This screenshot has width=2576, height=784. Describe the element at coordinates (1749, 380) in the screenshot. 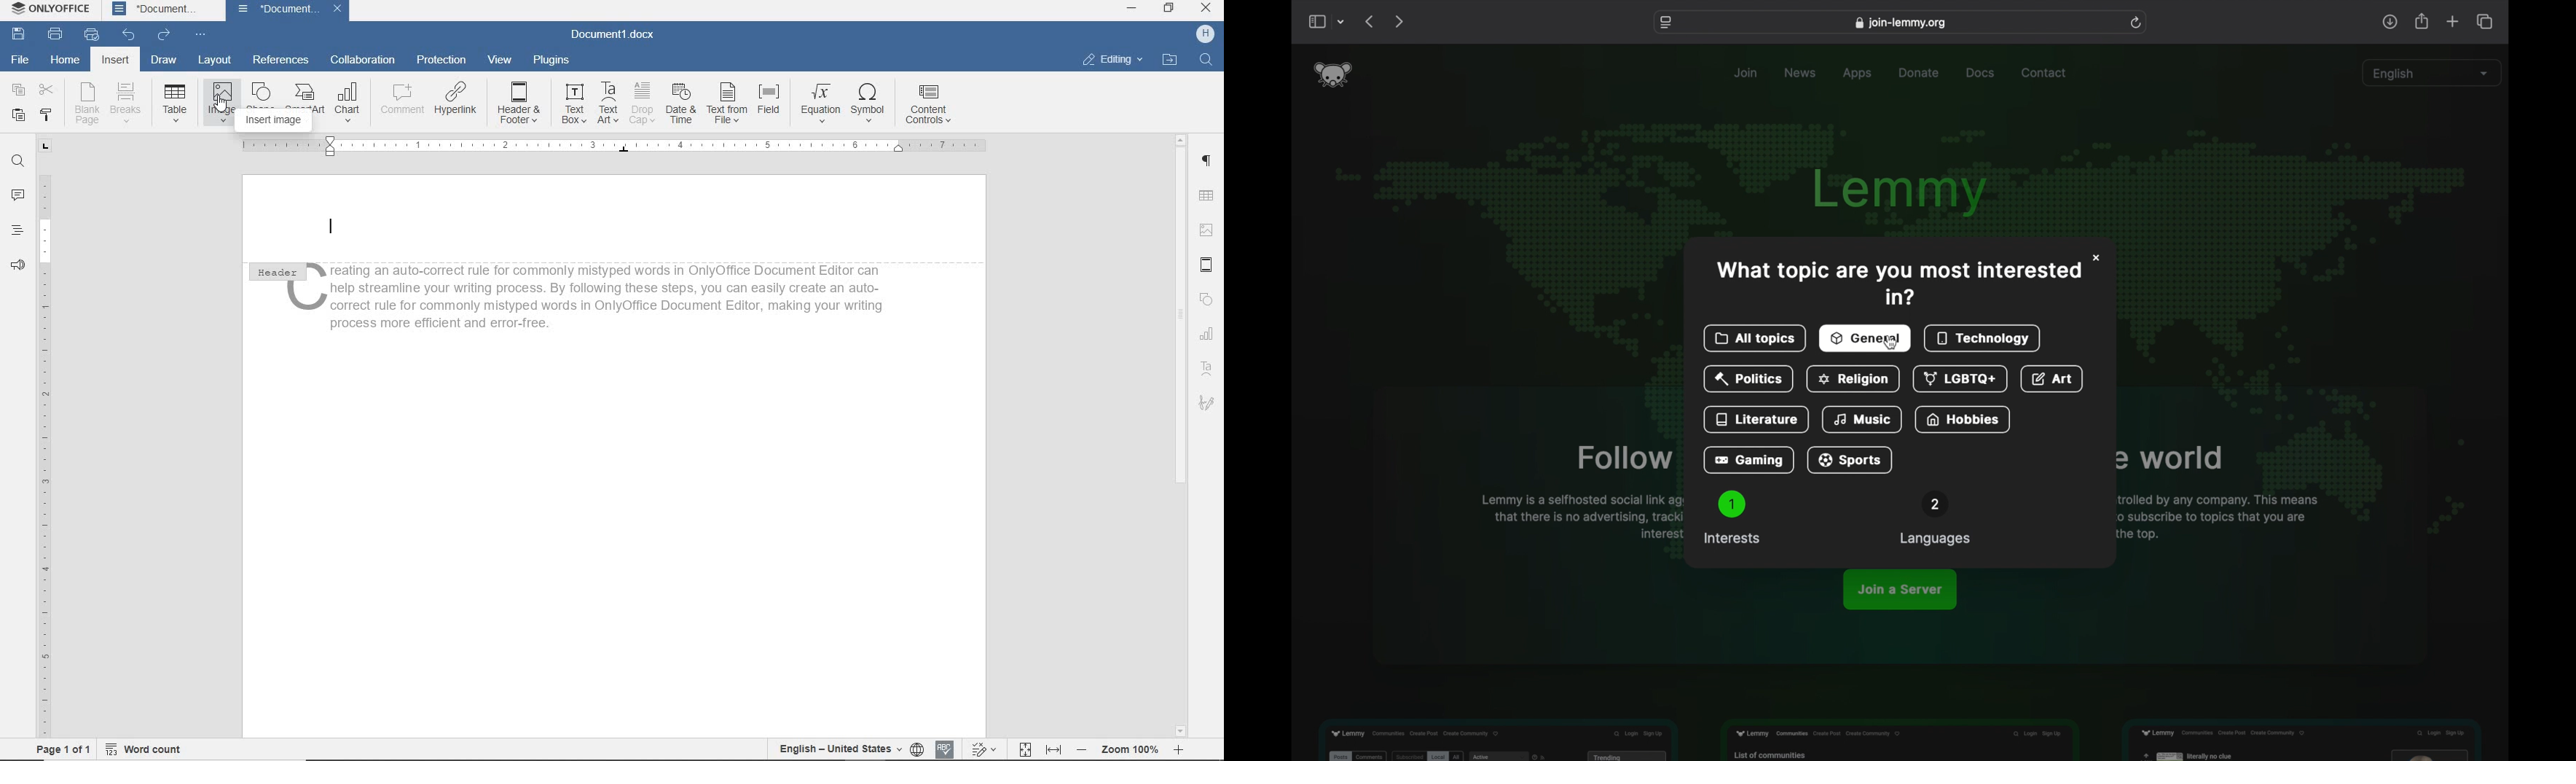

I see `politics` at that location.